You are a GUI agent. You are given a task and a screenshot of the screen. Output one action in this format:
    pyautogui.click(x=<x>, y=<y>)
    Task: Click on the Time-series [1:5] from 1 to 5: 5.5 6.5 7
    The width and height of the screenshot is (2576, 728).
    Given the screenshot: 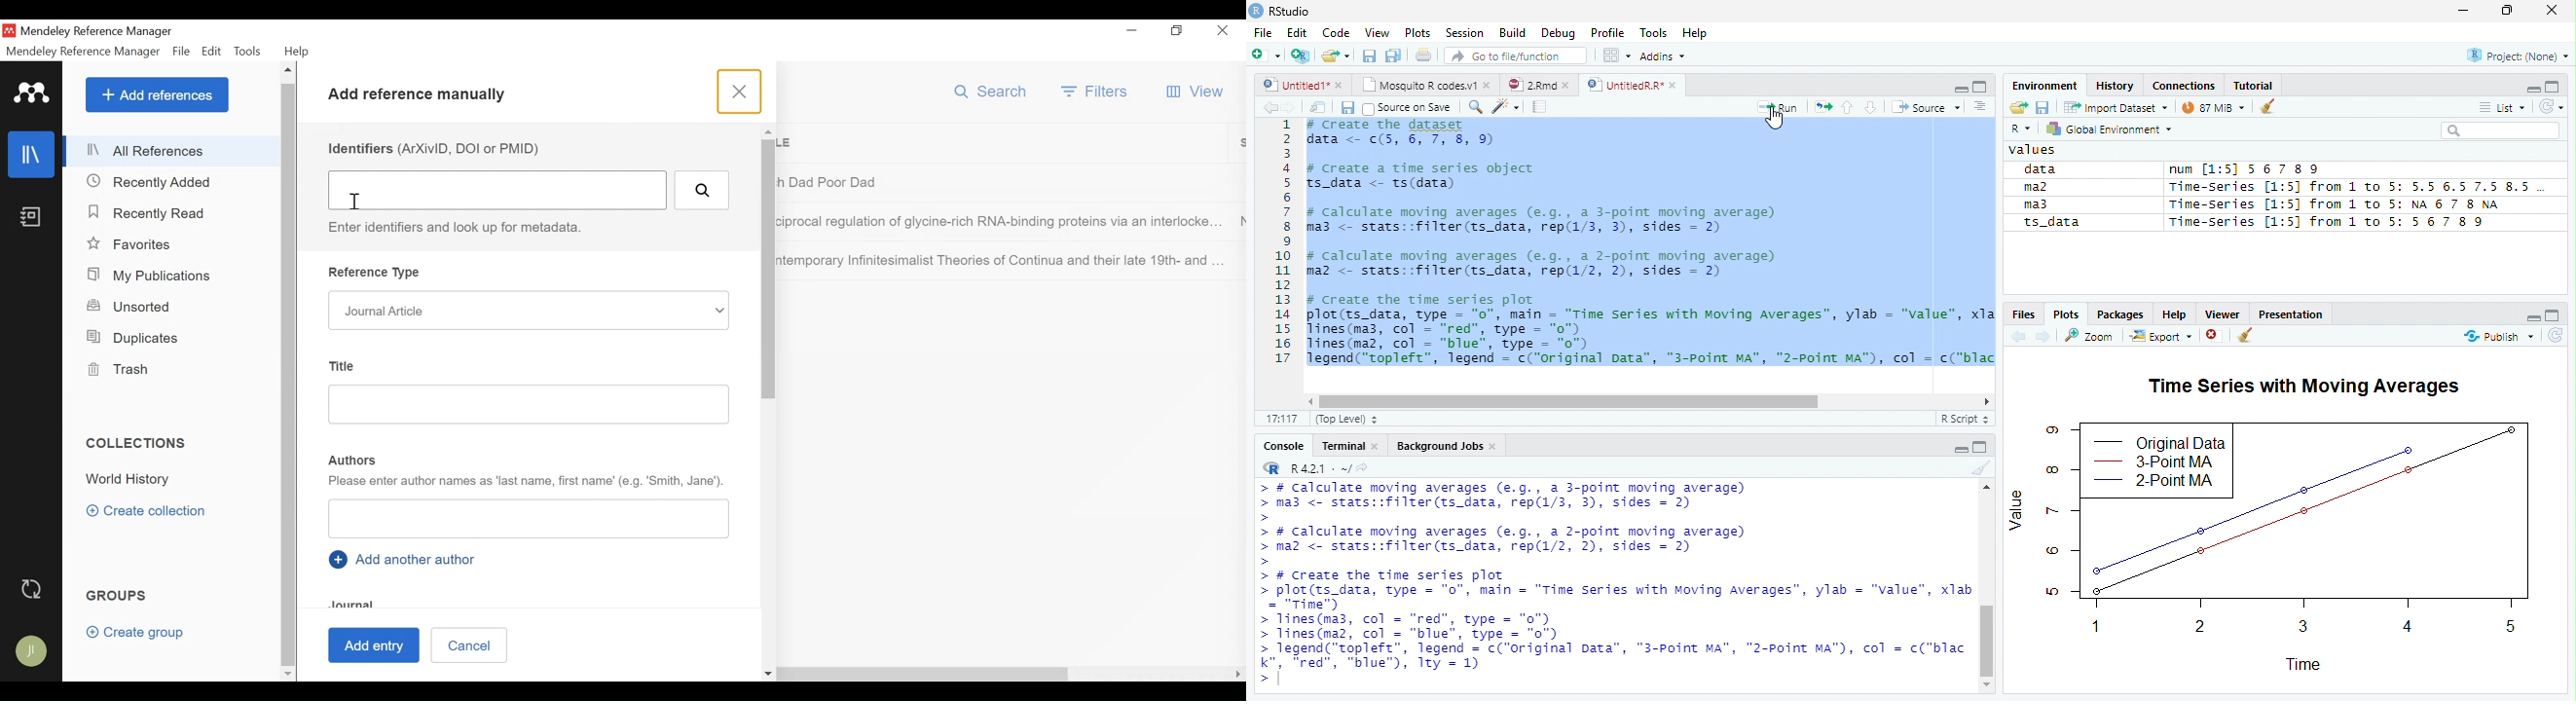 What is the action you would take?
    pyautogui.click(x=2357, y=187)
    